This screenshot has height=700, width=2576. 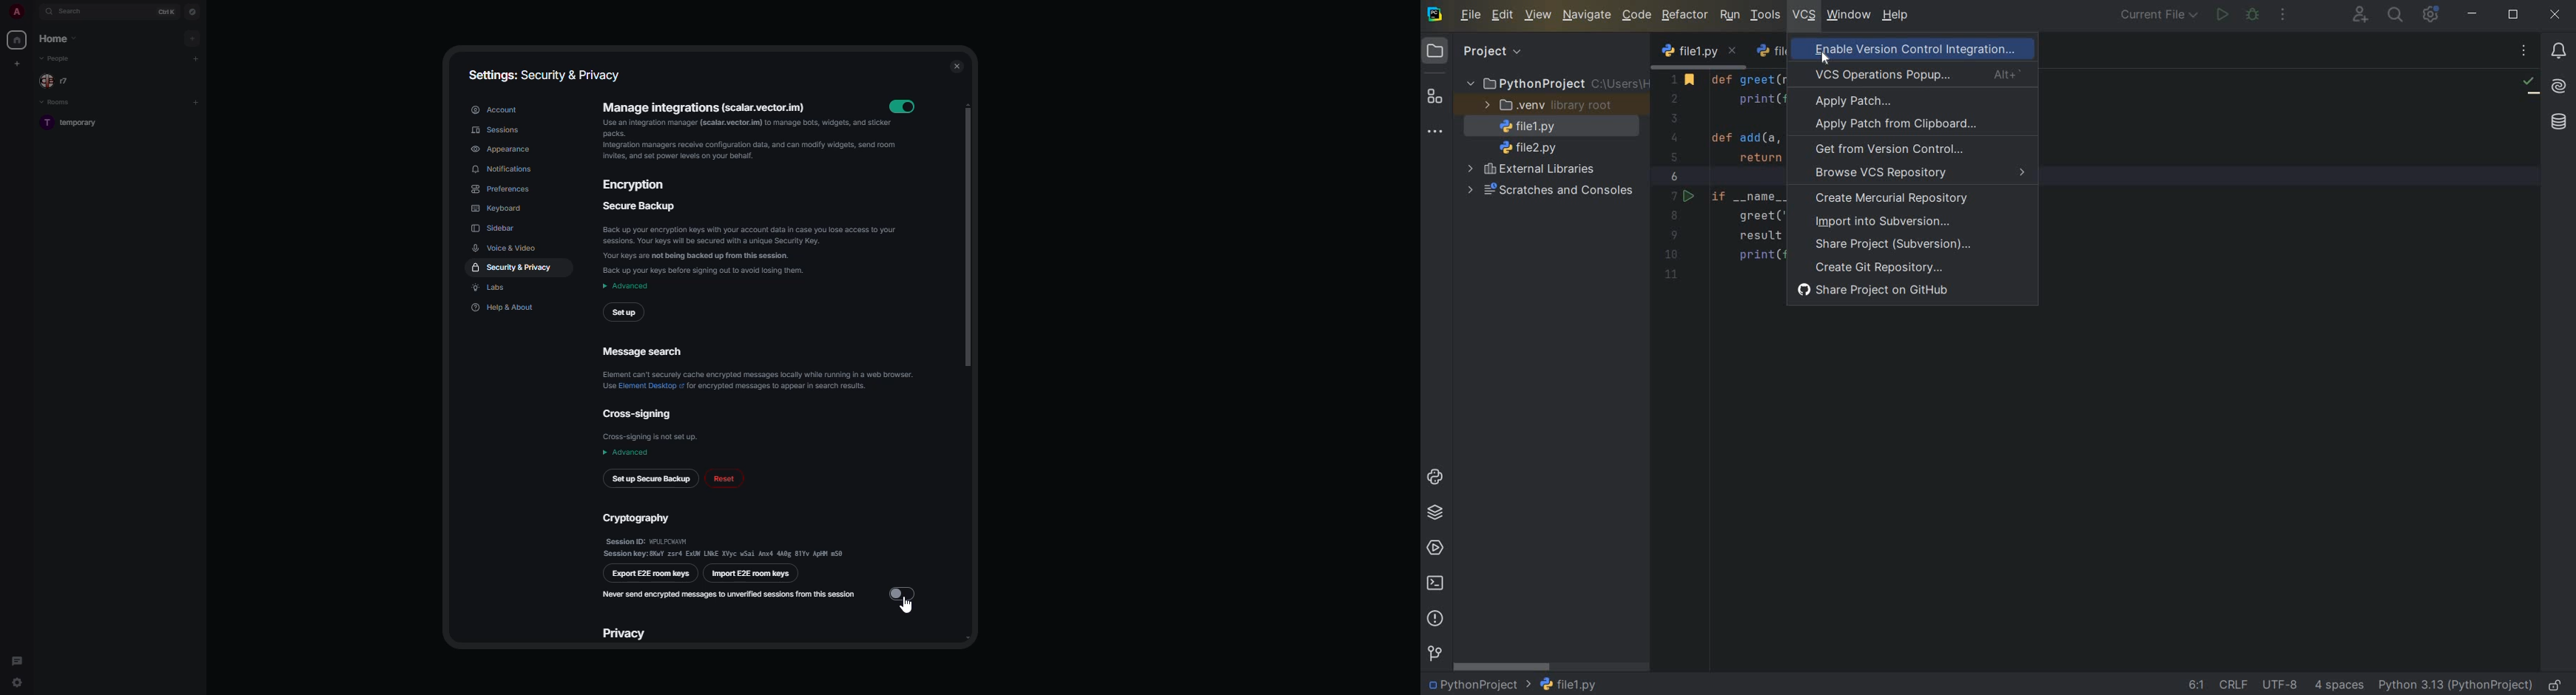 What do you see at coordinates (497, 208) in the screenshot?
I see `keyboard` at bounding box center [497, 208].